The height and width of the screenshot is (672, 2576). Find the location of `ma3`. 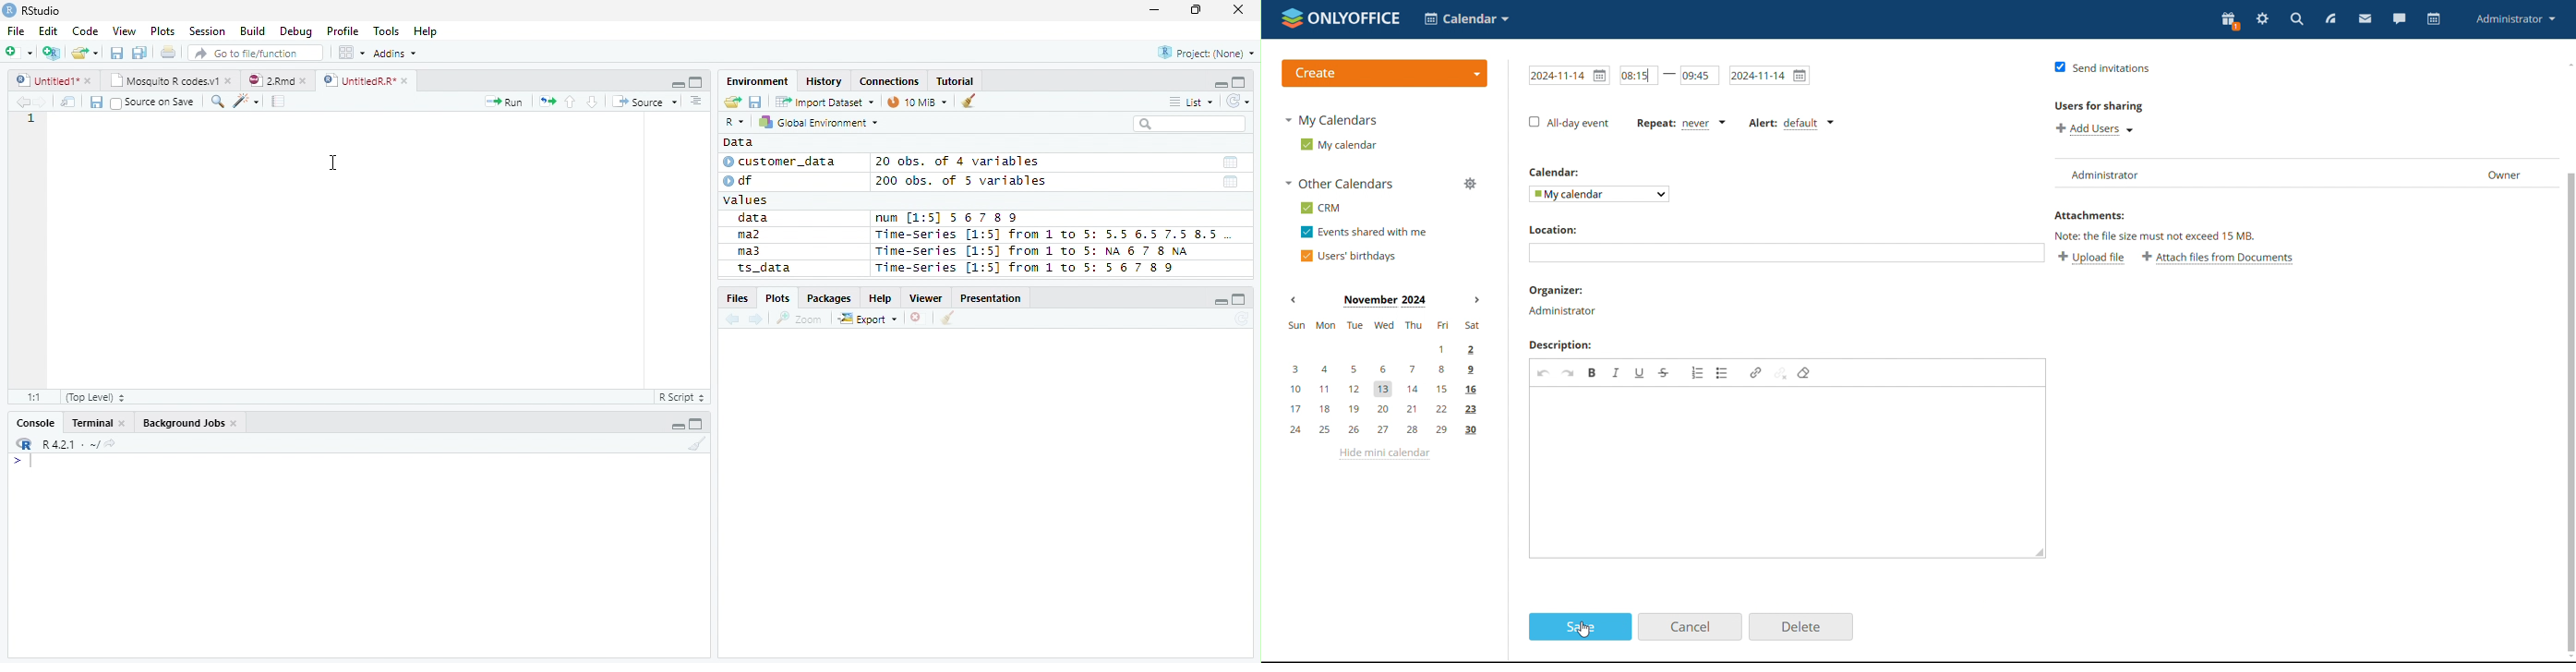

ma3 is located at coordinates (753, 251).